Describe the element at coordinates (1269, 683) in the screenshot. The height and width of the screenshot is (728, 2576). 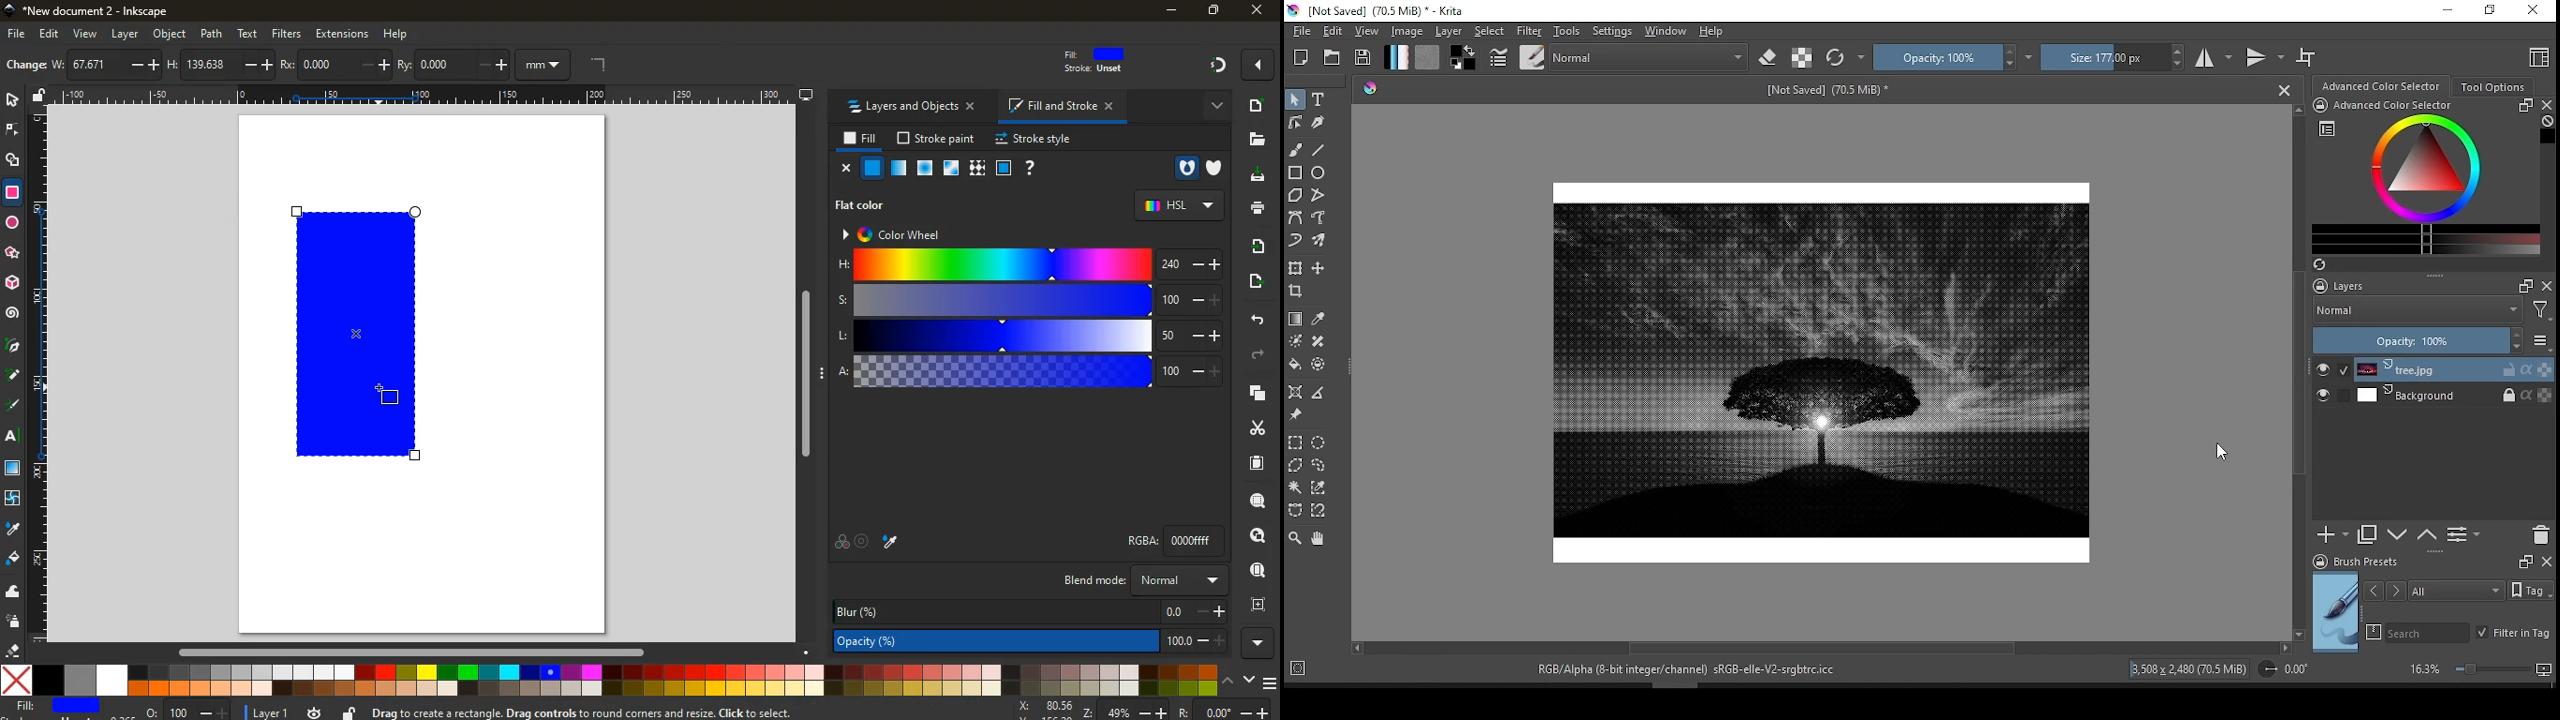
I see `menu` at that location.